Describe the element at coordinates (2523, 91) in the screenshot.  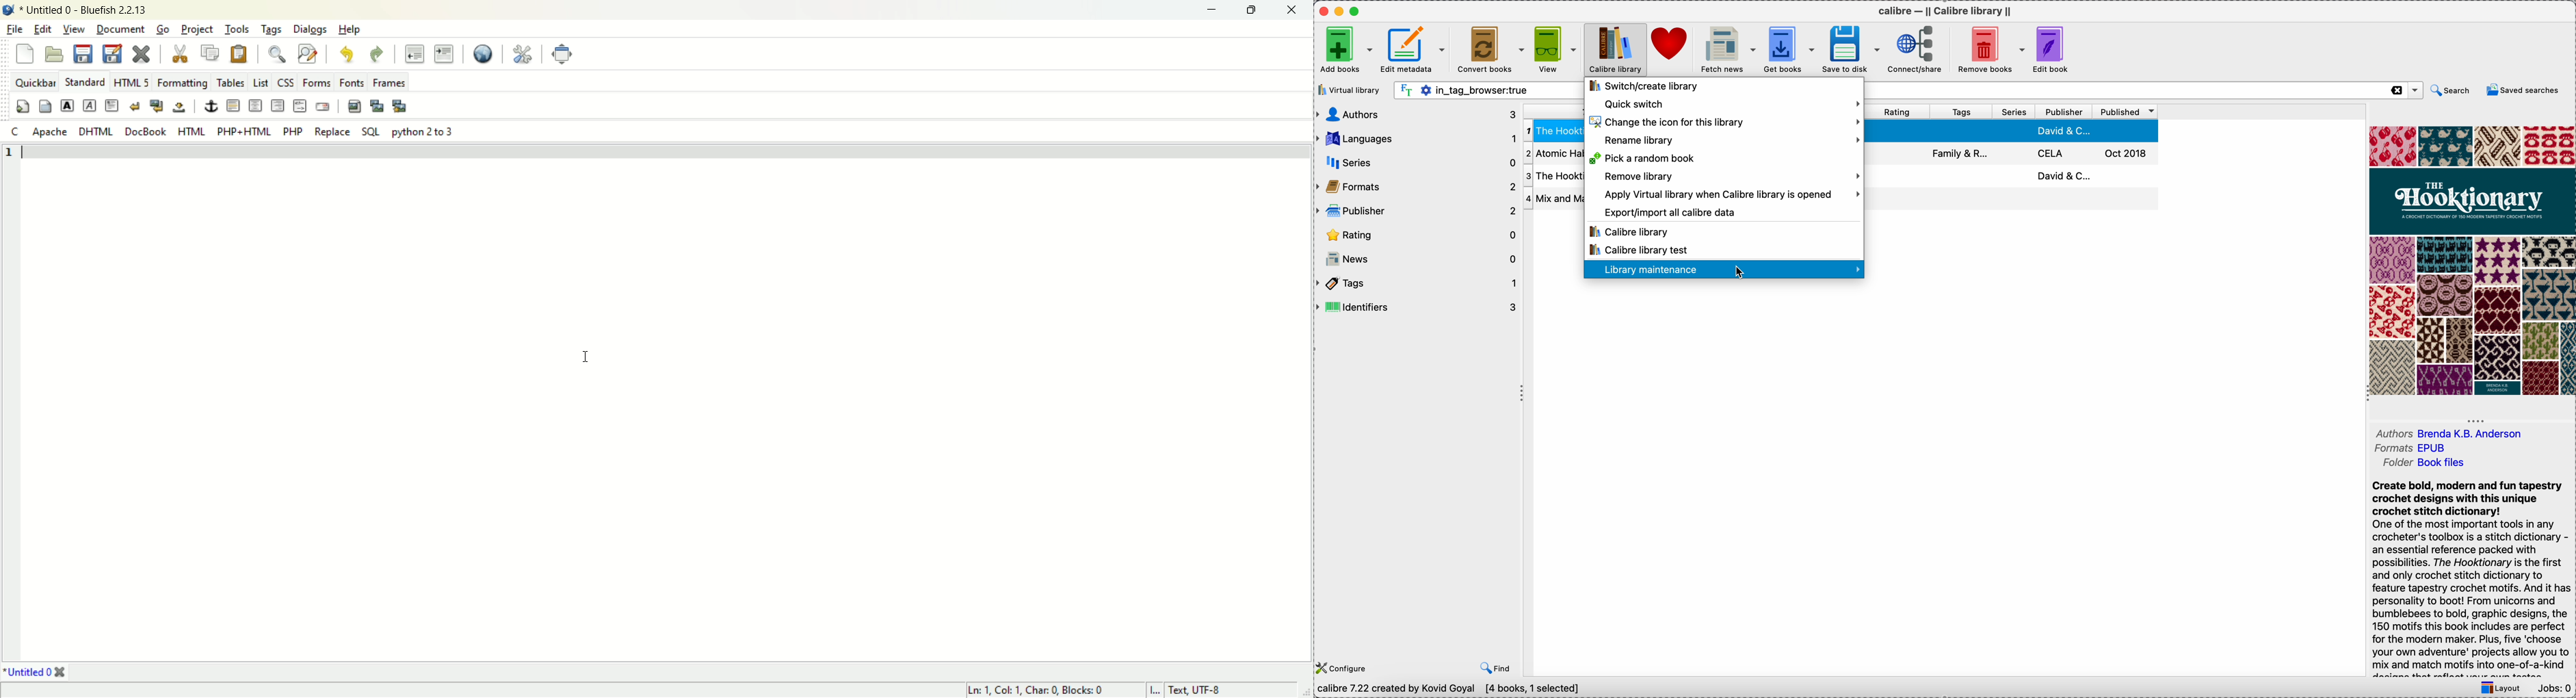
I see `saved searches` at that location.